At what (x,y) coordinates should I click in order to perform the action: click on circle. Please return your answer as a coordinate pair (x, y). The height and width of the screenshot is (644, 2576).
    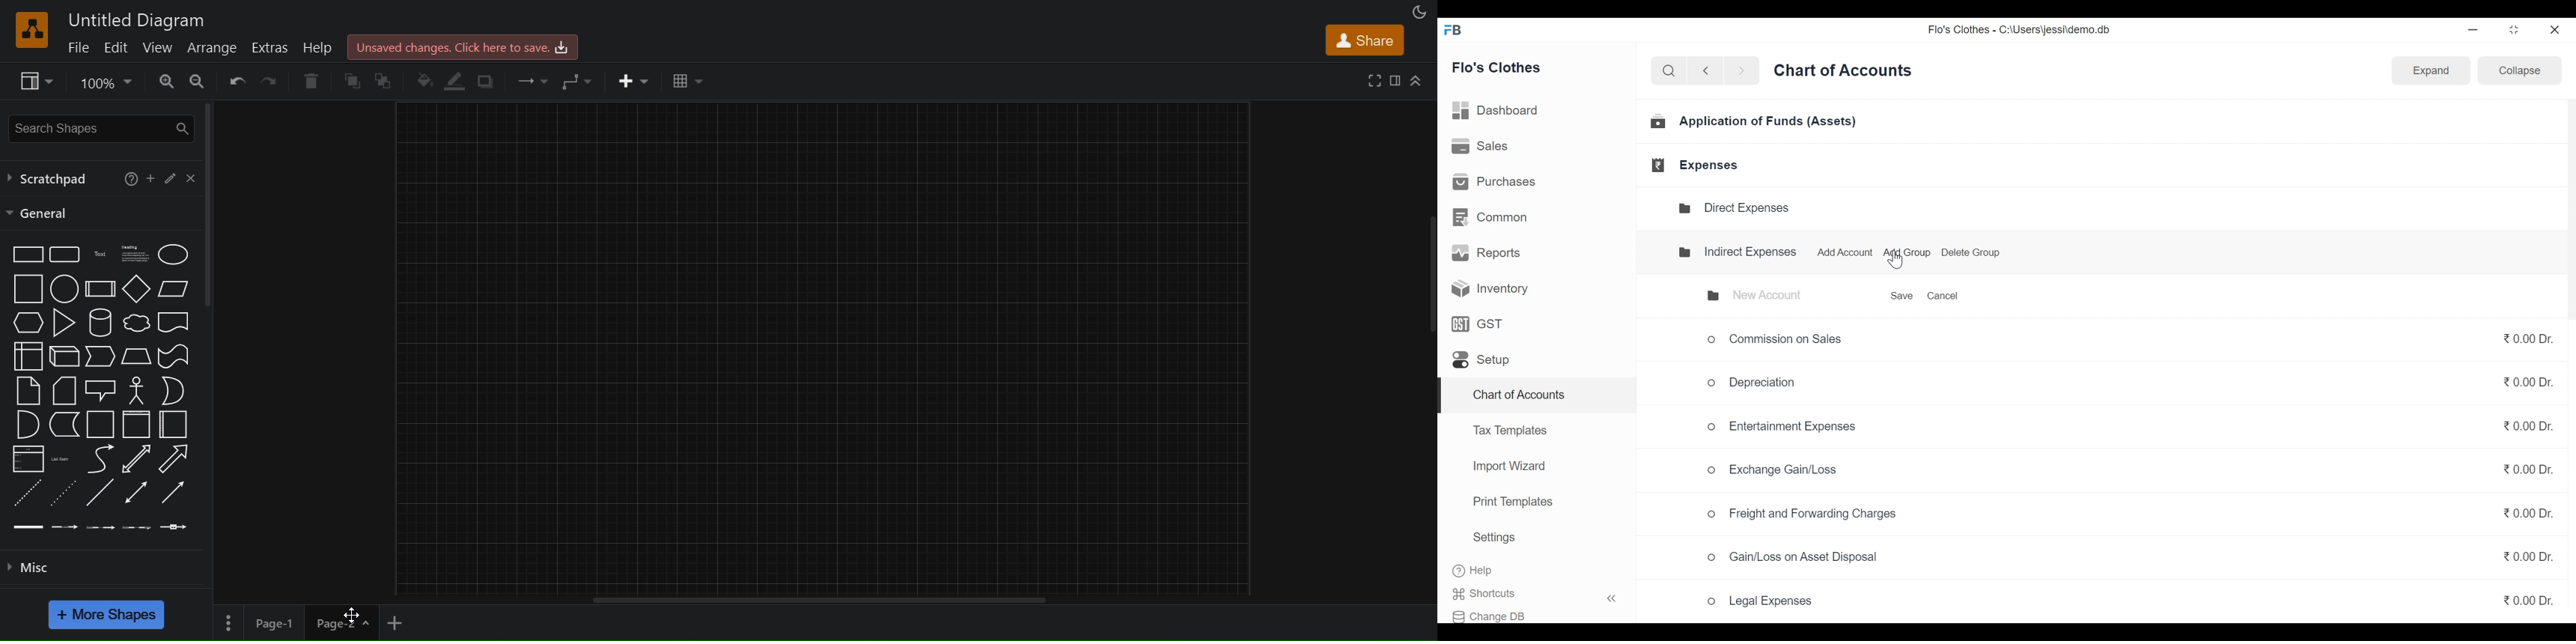
    Looking at the image, I should click on (63, 289).